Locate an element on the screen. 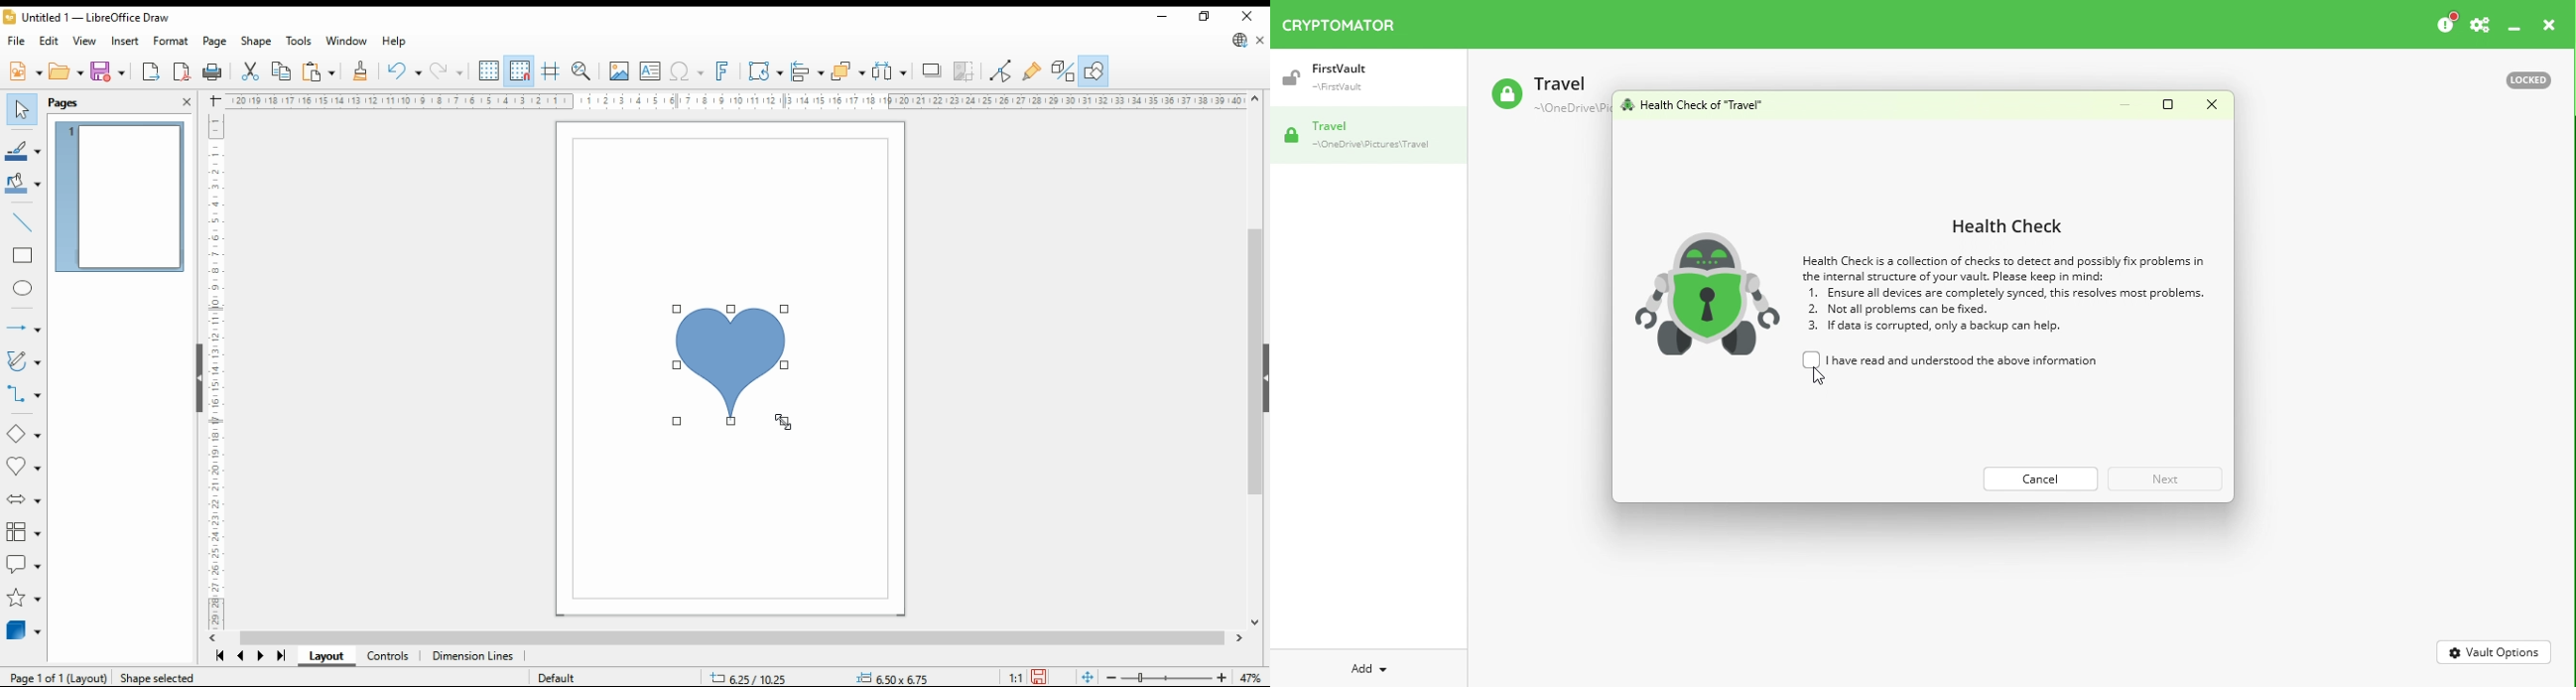 This screenshot has width=2576, height=700. dimension lines is located at coordinates (473, 657).